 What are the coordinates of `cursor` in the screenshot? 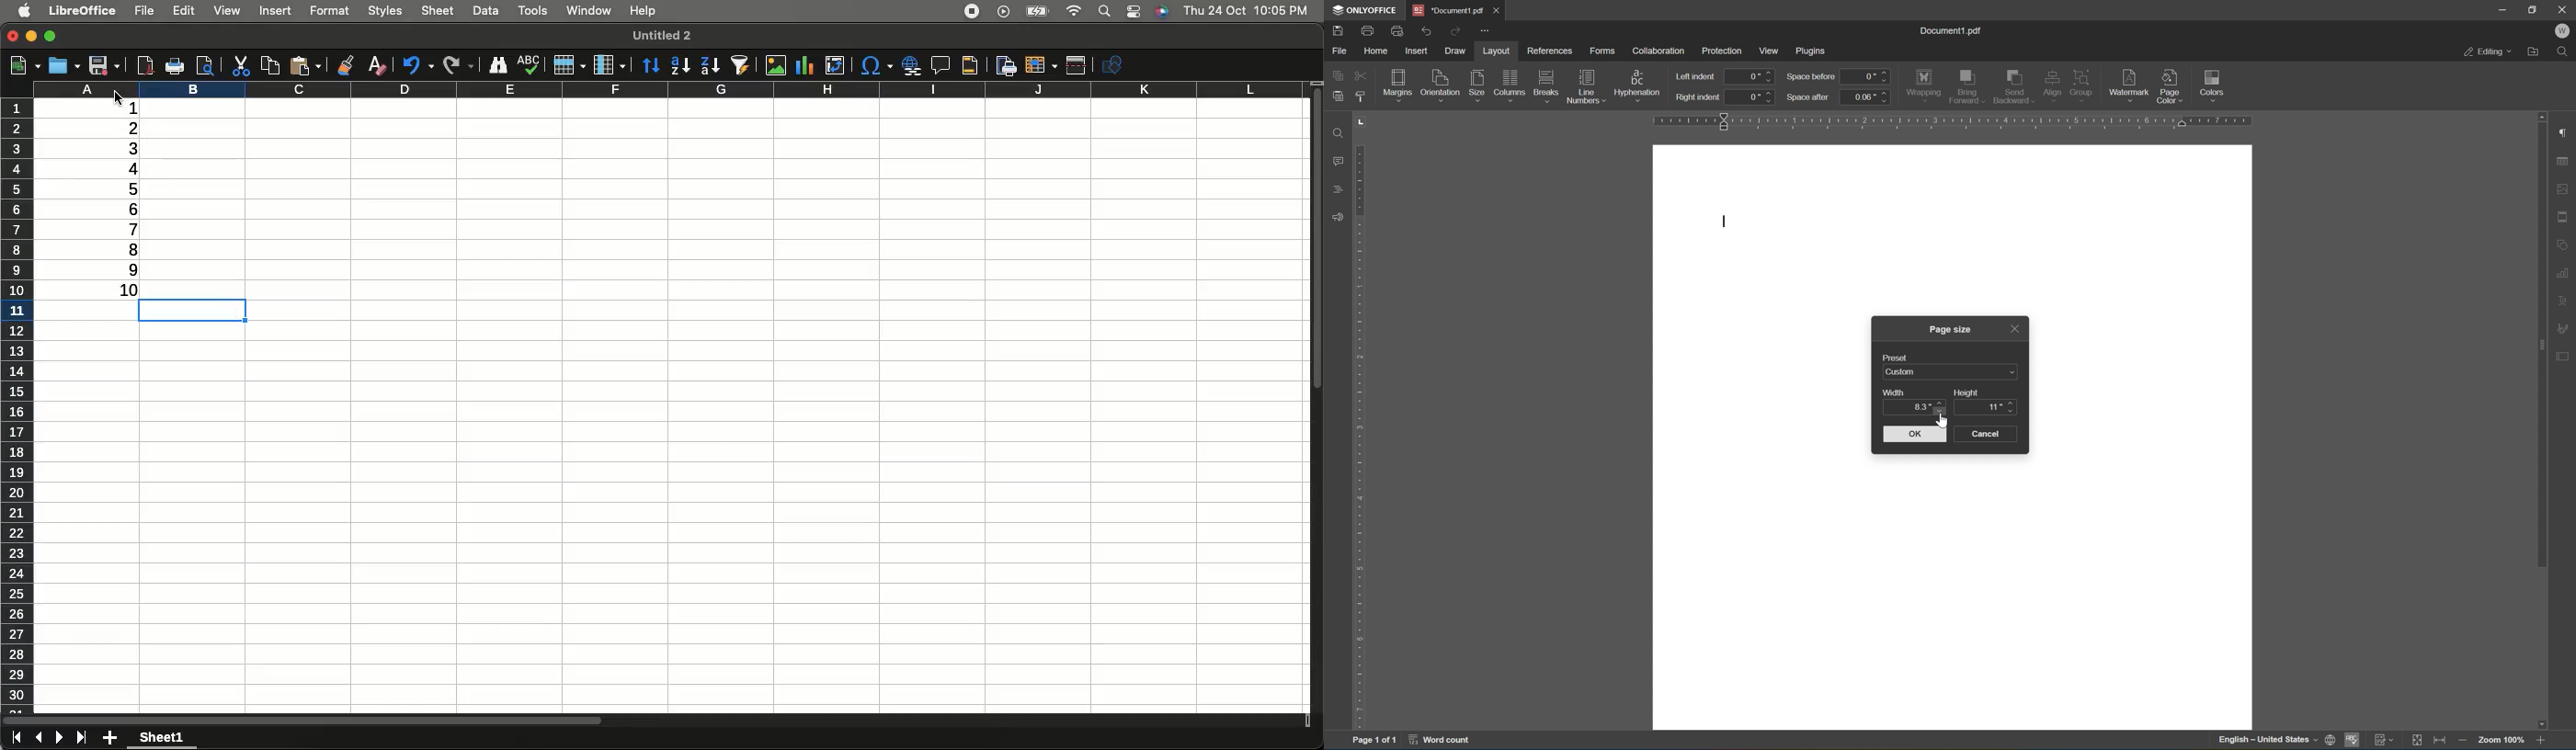 It's located at (120, 98).